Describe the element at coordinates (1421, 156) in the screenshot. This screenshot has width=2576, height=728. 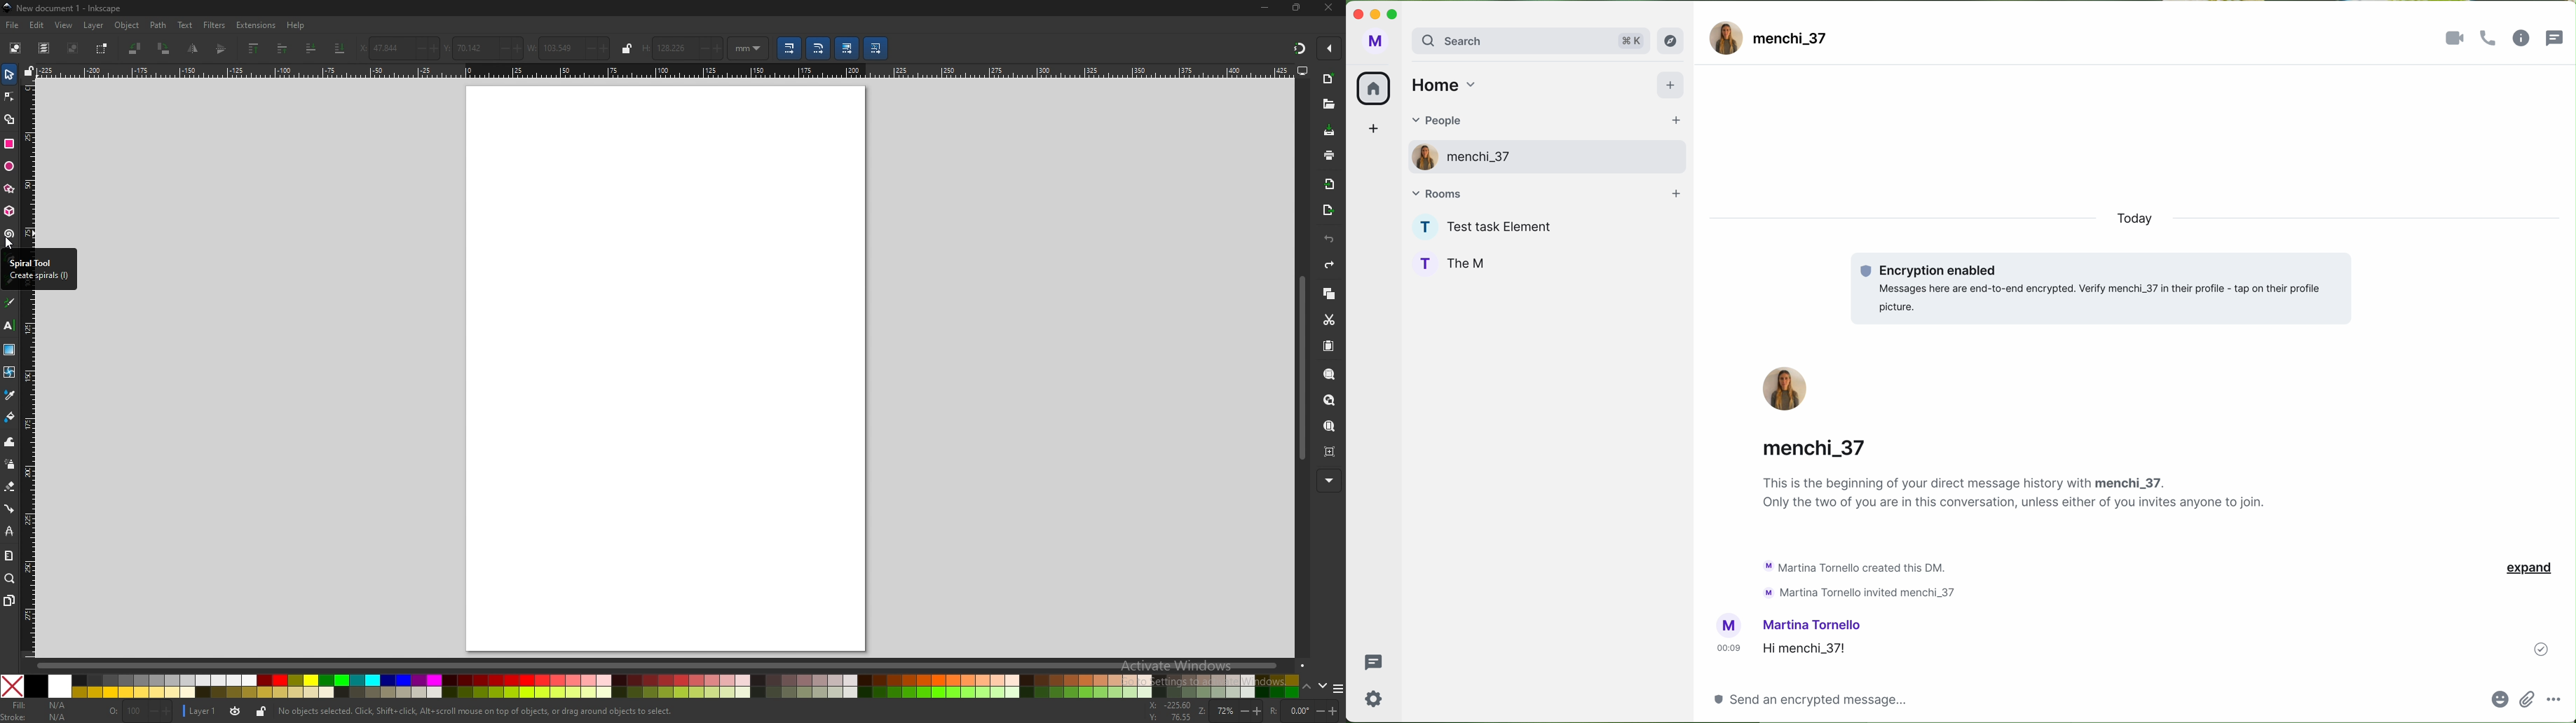
I see `profile` at that location.